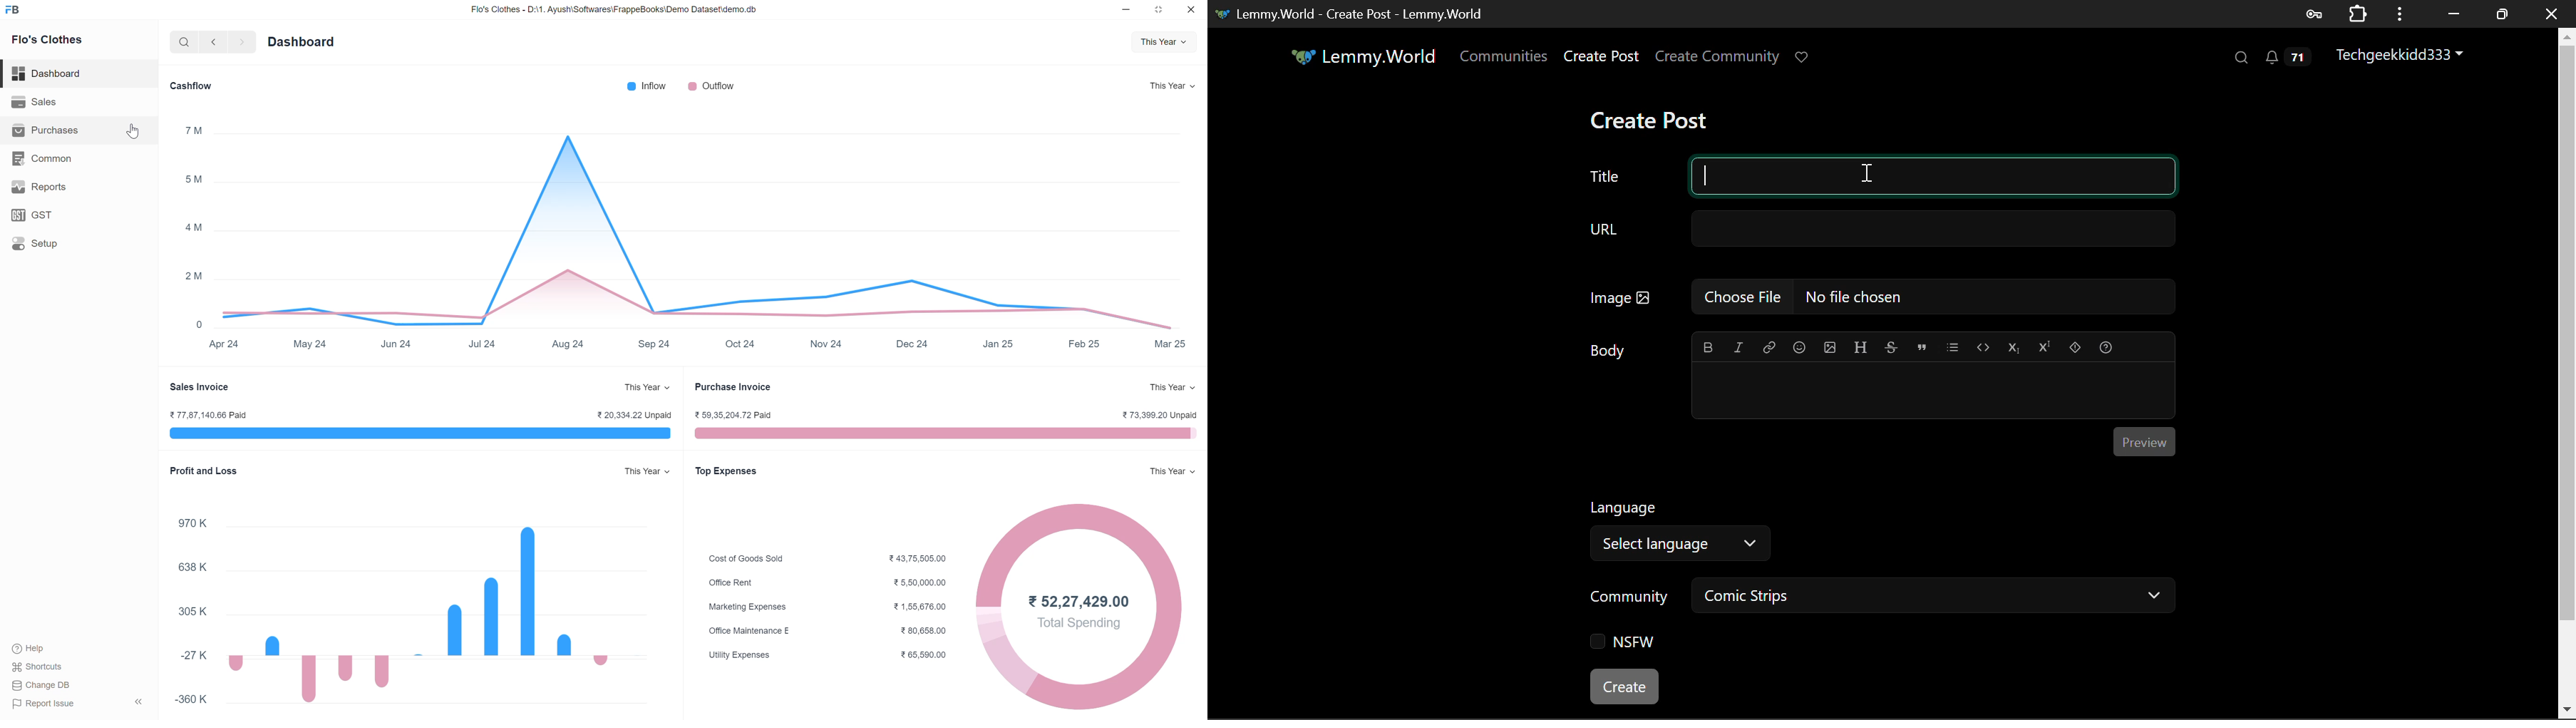 The height and width of the screenshot is (728, 2576). I want to click on close, so click(1191, 11).